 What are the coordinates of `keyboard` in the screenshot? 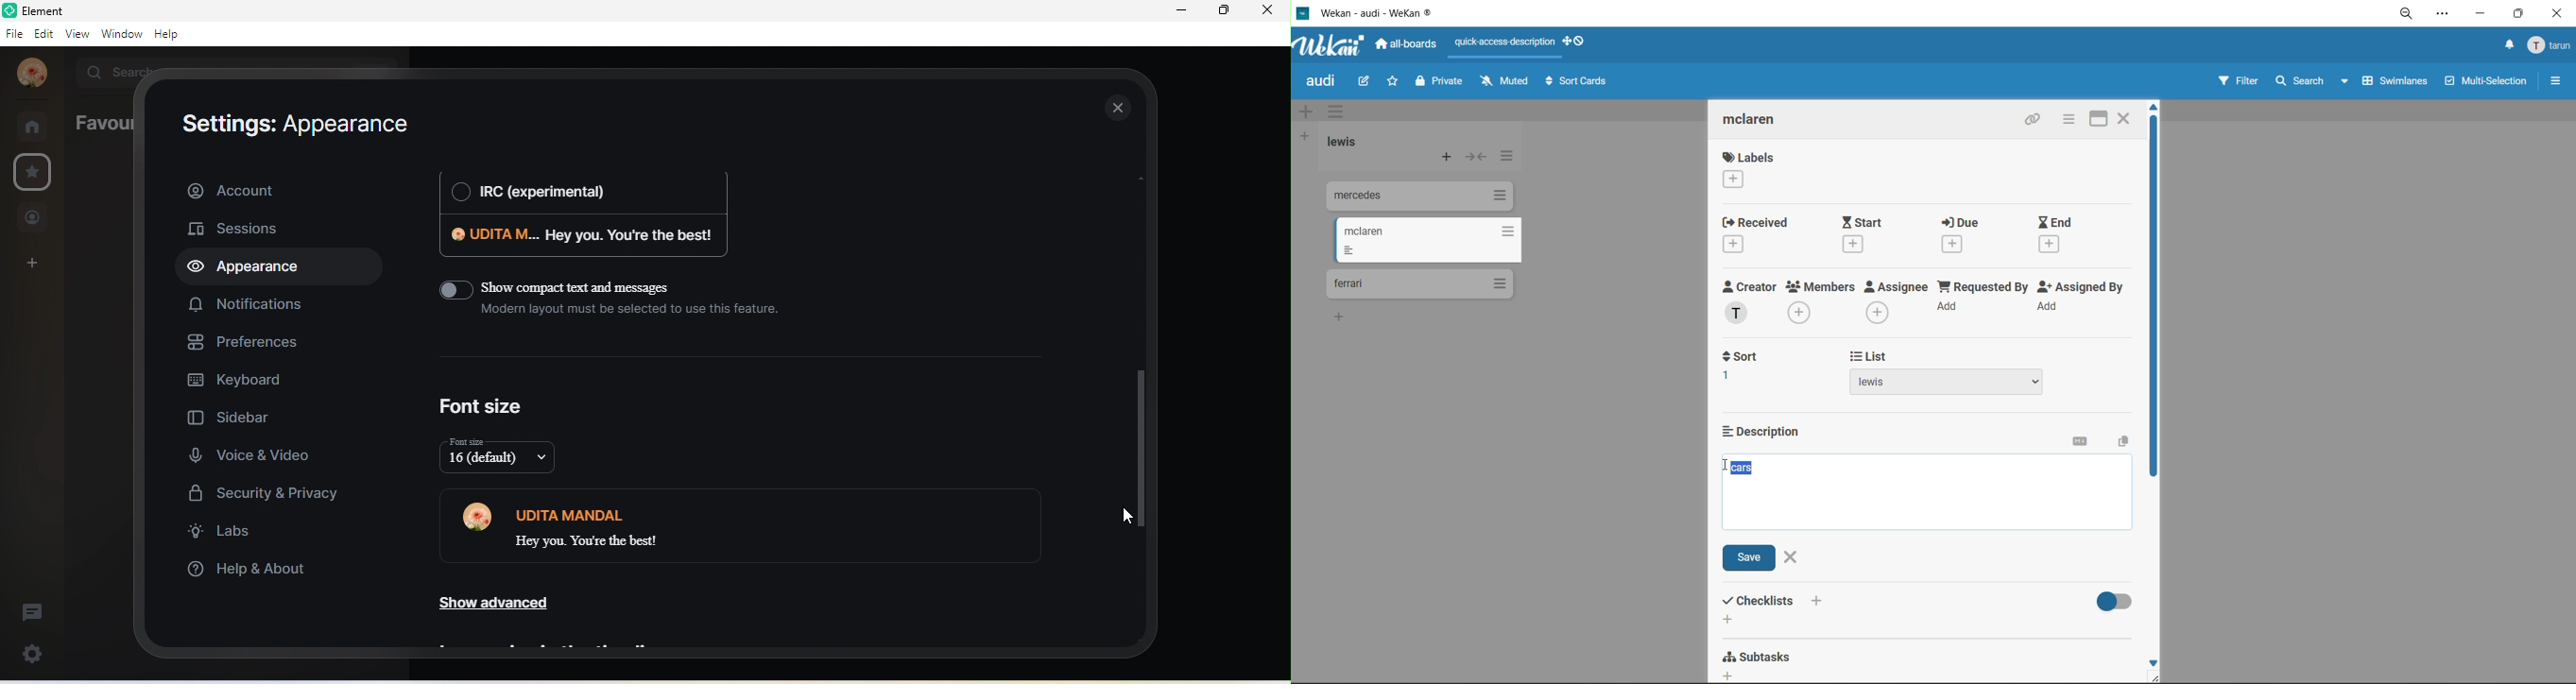 It's located at (237, 380).